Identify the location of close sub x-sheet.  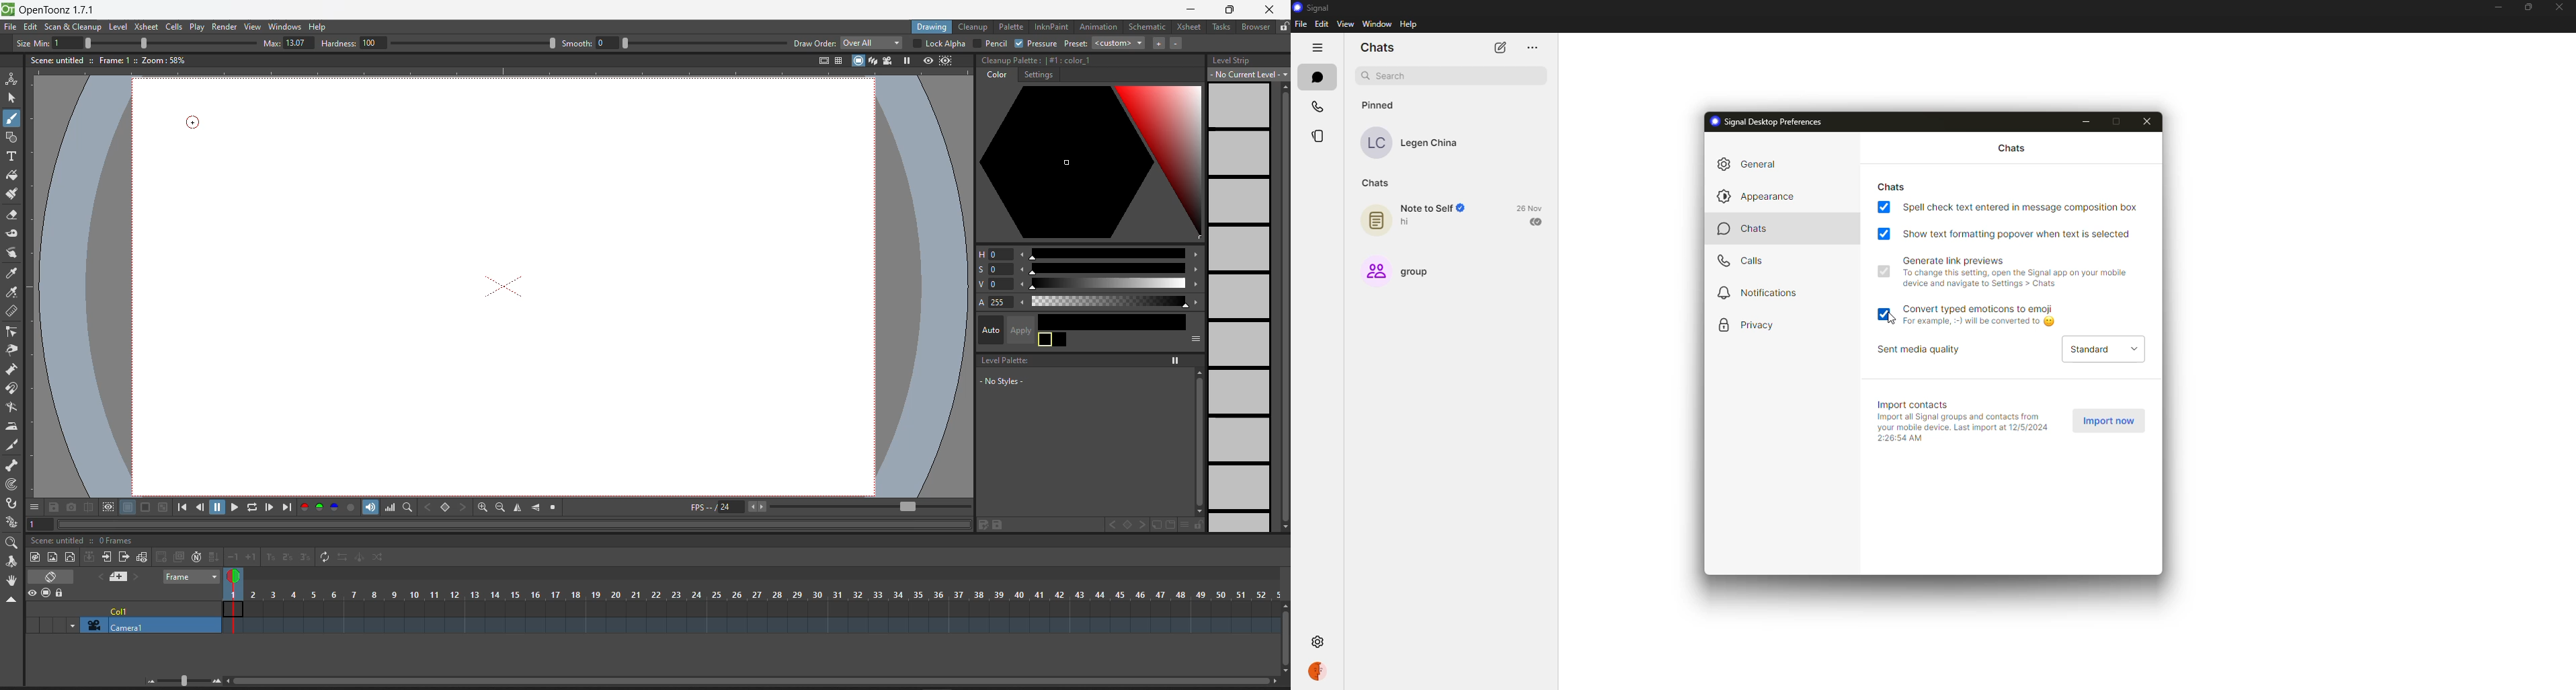
(124, 557).